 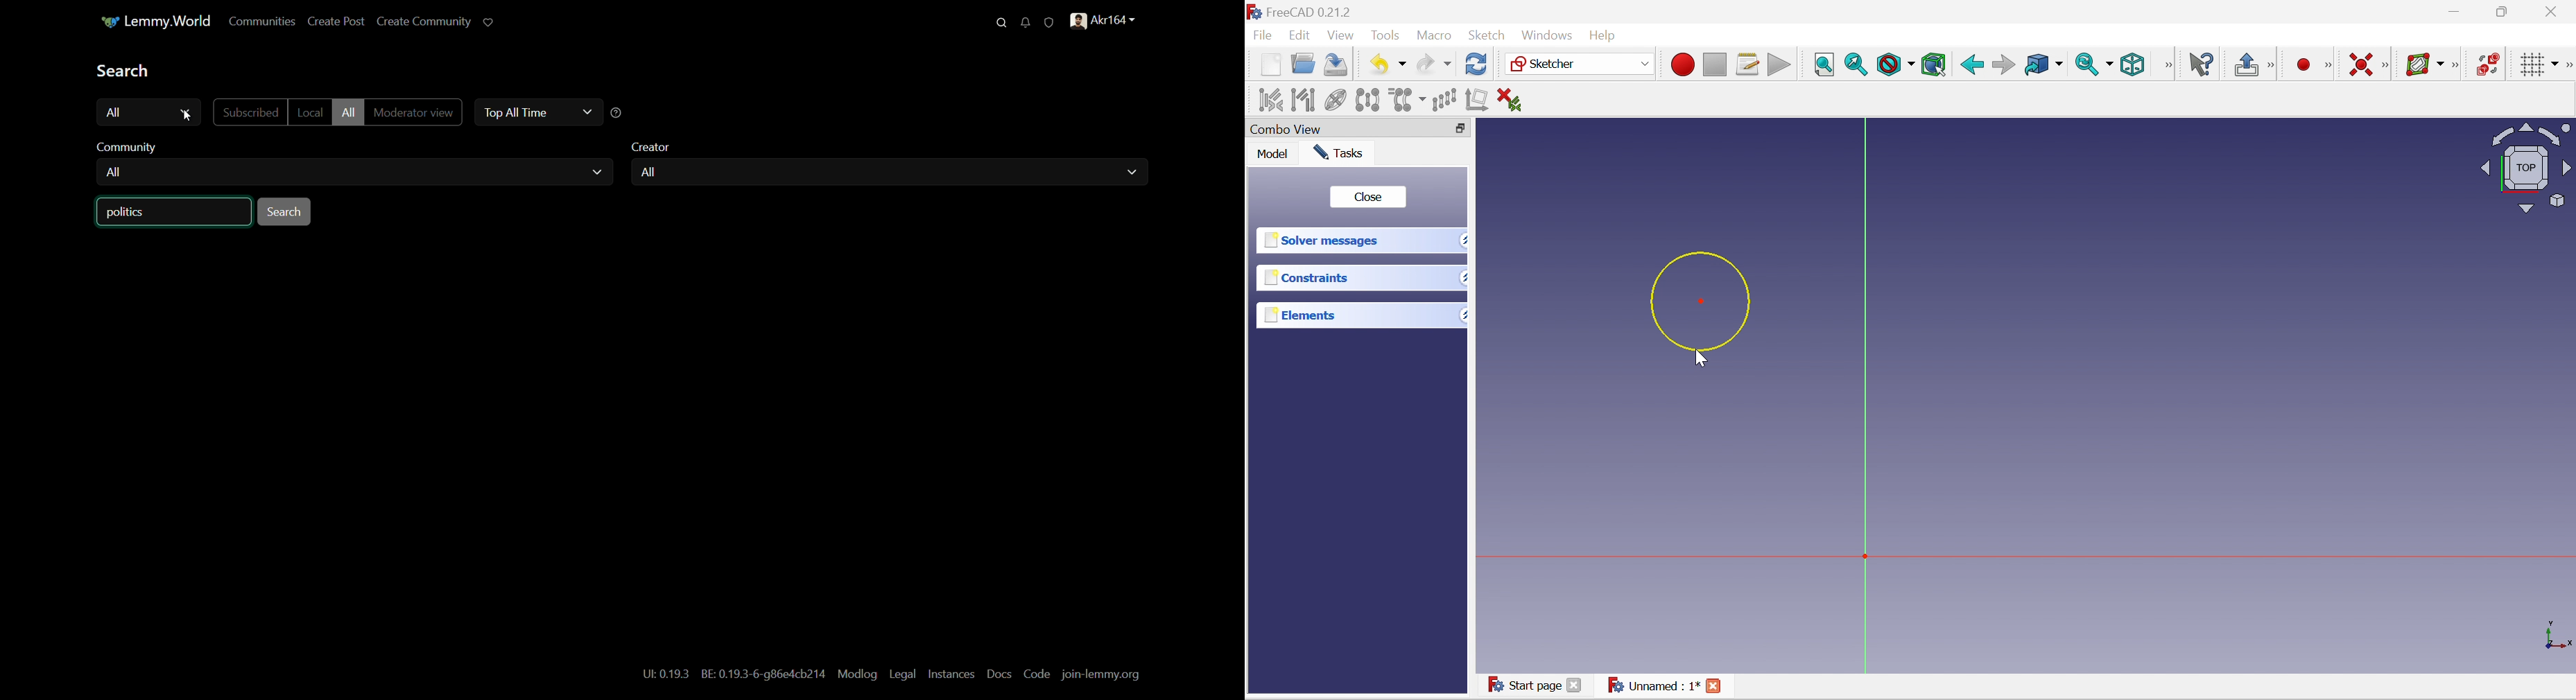 I want to click on Isometric, so click(x=2132, y=64).